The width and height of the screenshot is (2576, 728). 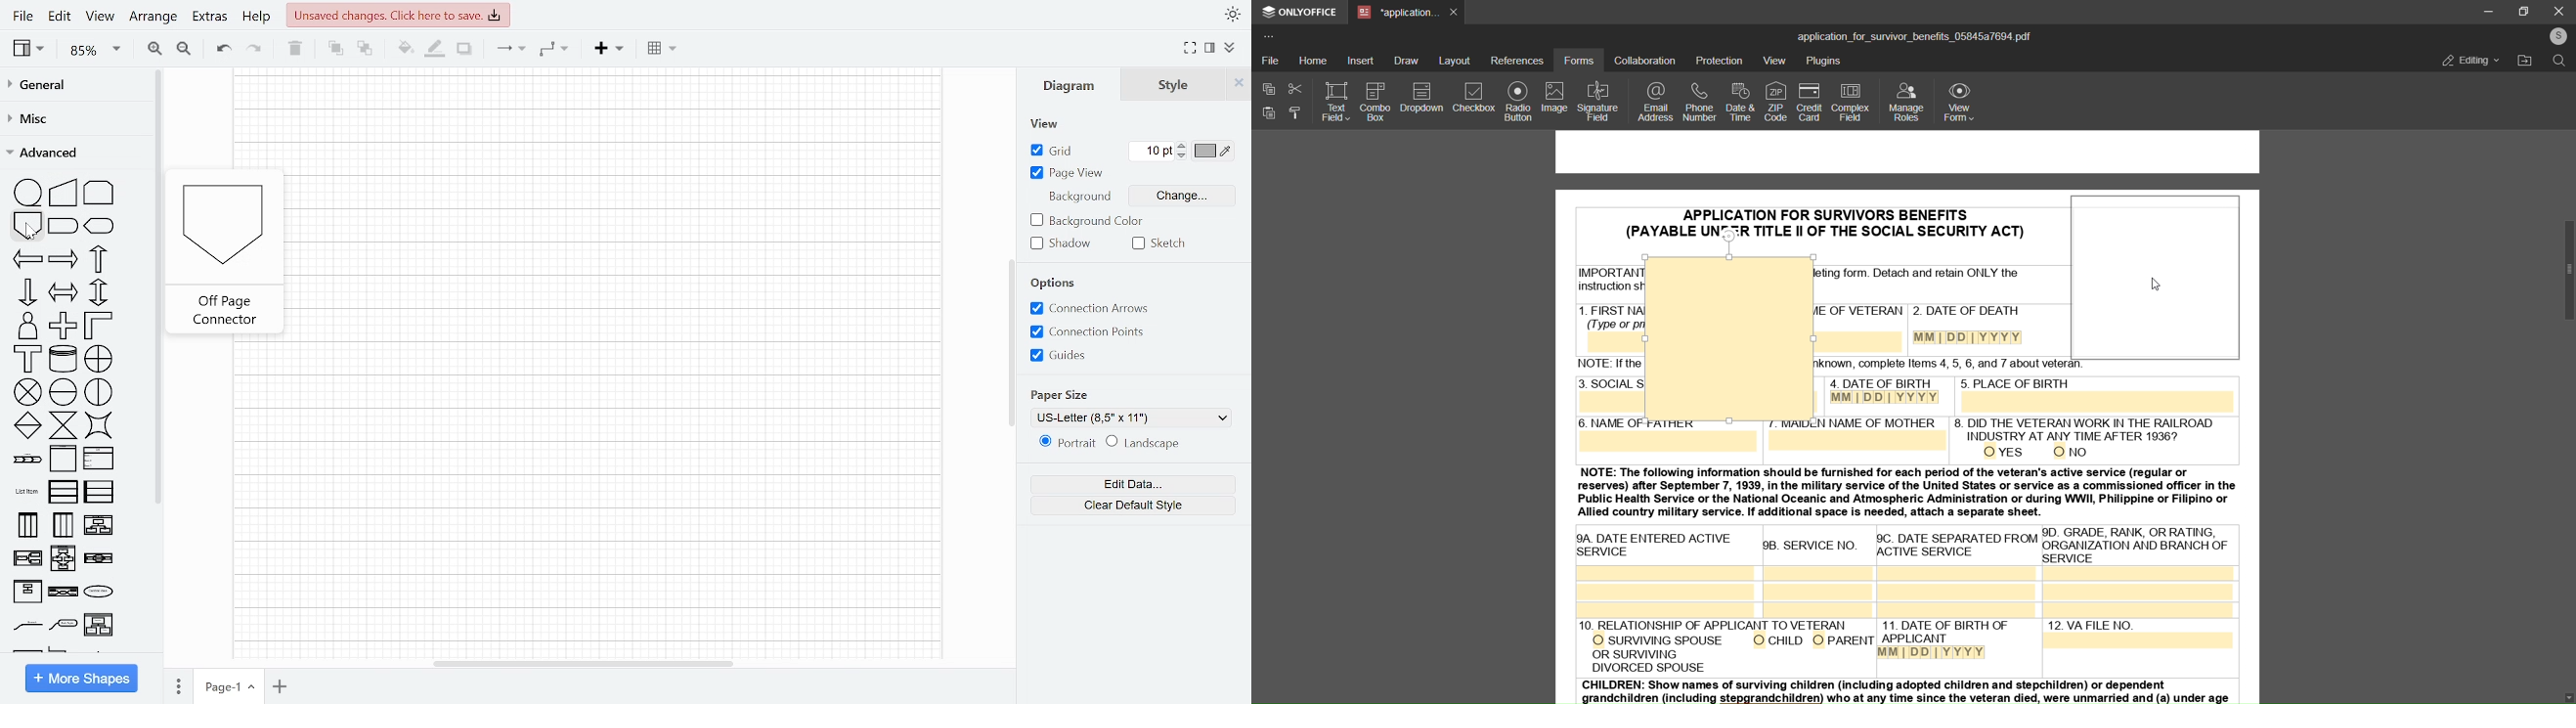 I want to click on central idea, so click(x=65, y=594).